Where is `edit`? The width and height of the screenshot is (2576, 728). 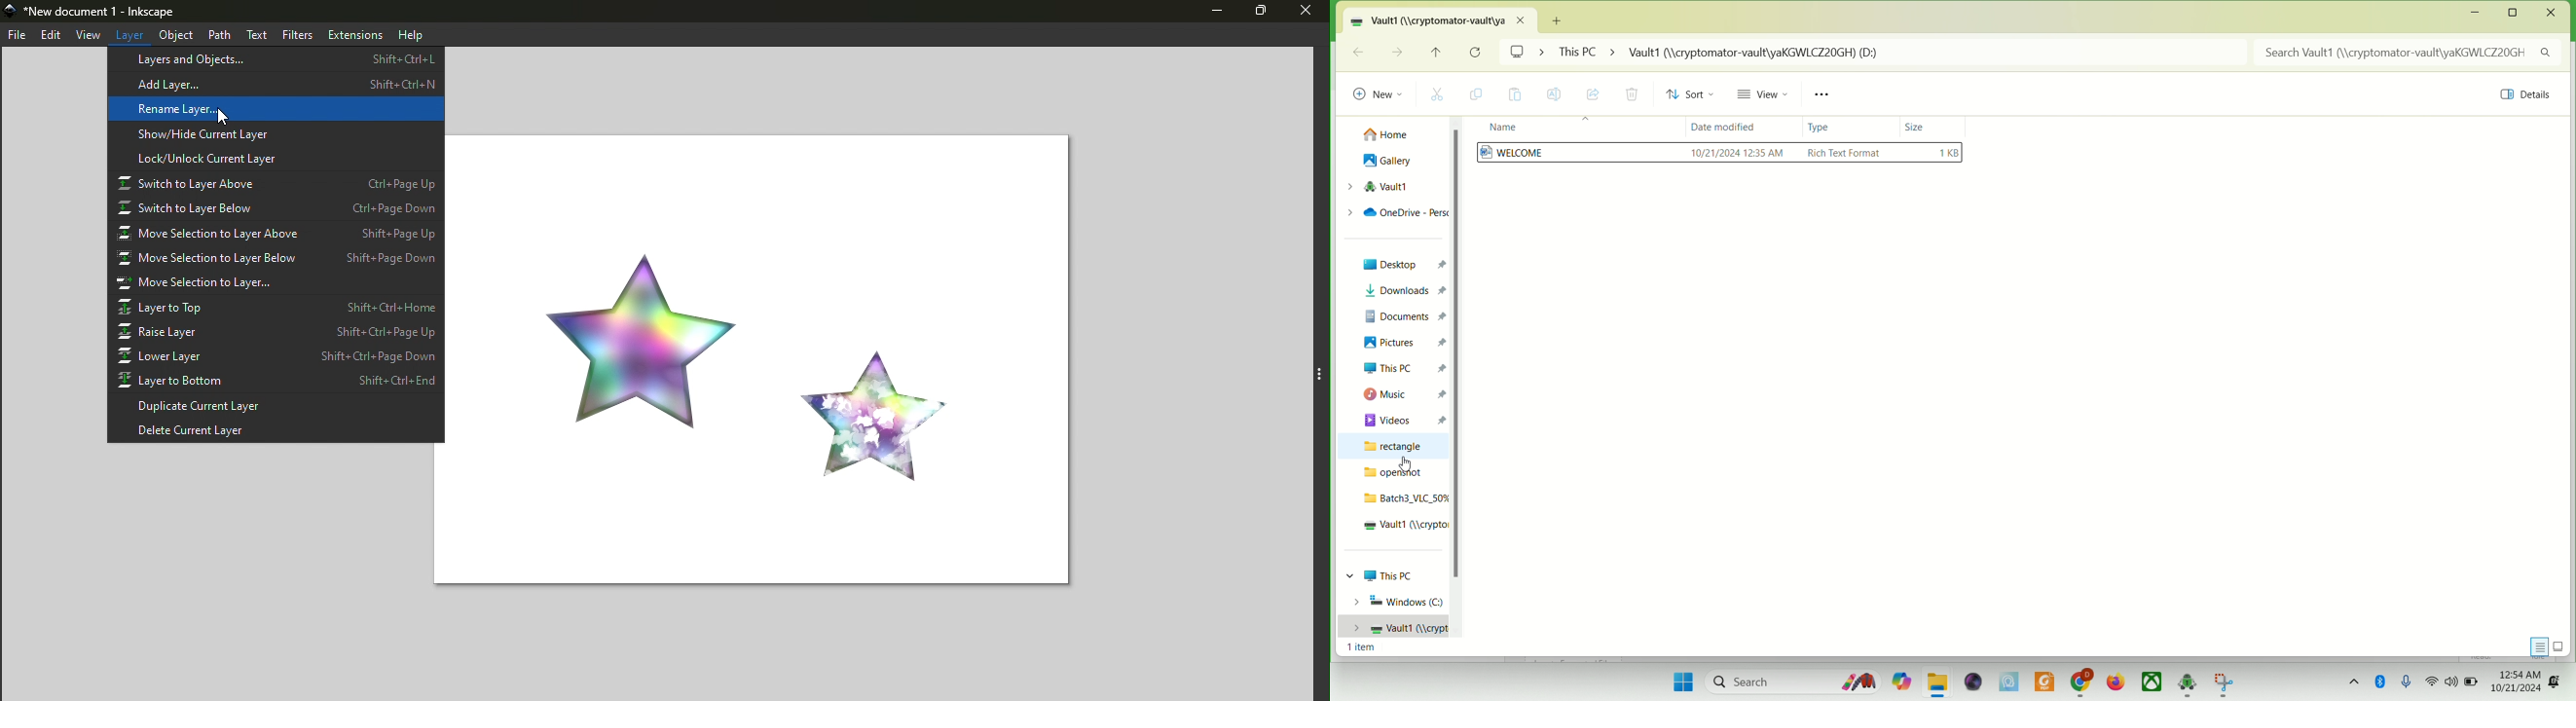 edit is located at coordinates (49, 36).